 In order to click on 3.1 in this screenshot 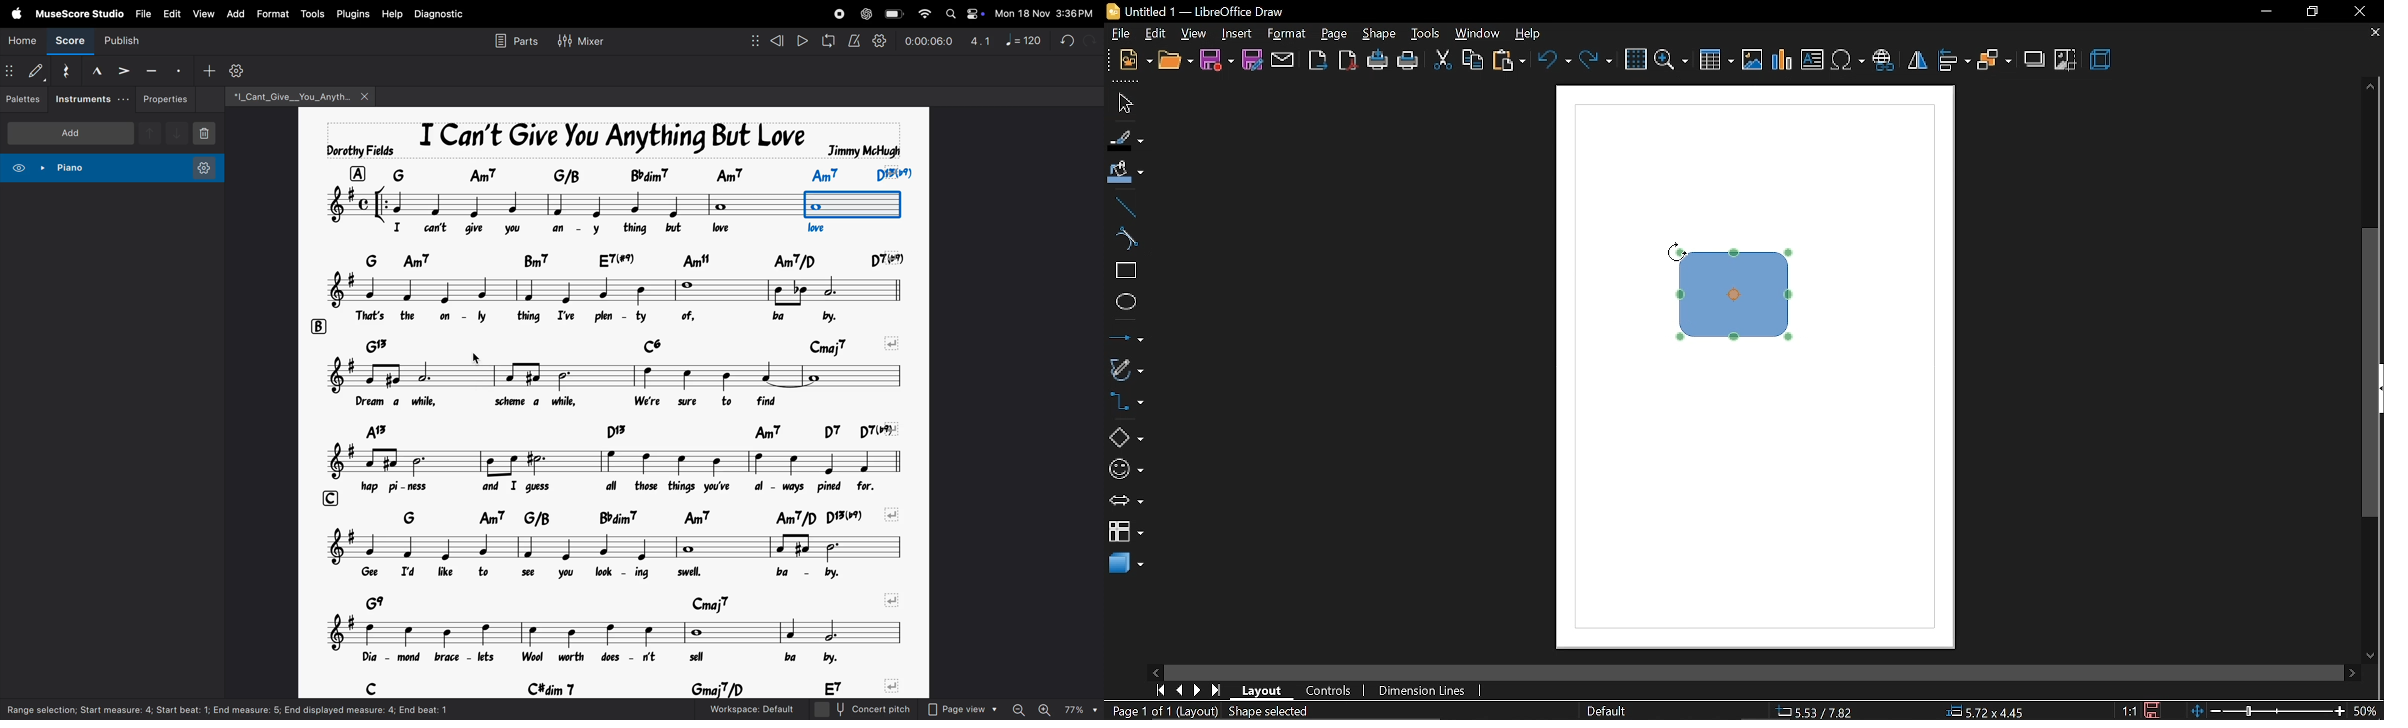, I will do `click(978, 40)`.